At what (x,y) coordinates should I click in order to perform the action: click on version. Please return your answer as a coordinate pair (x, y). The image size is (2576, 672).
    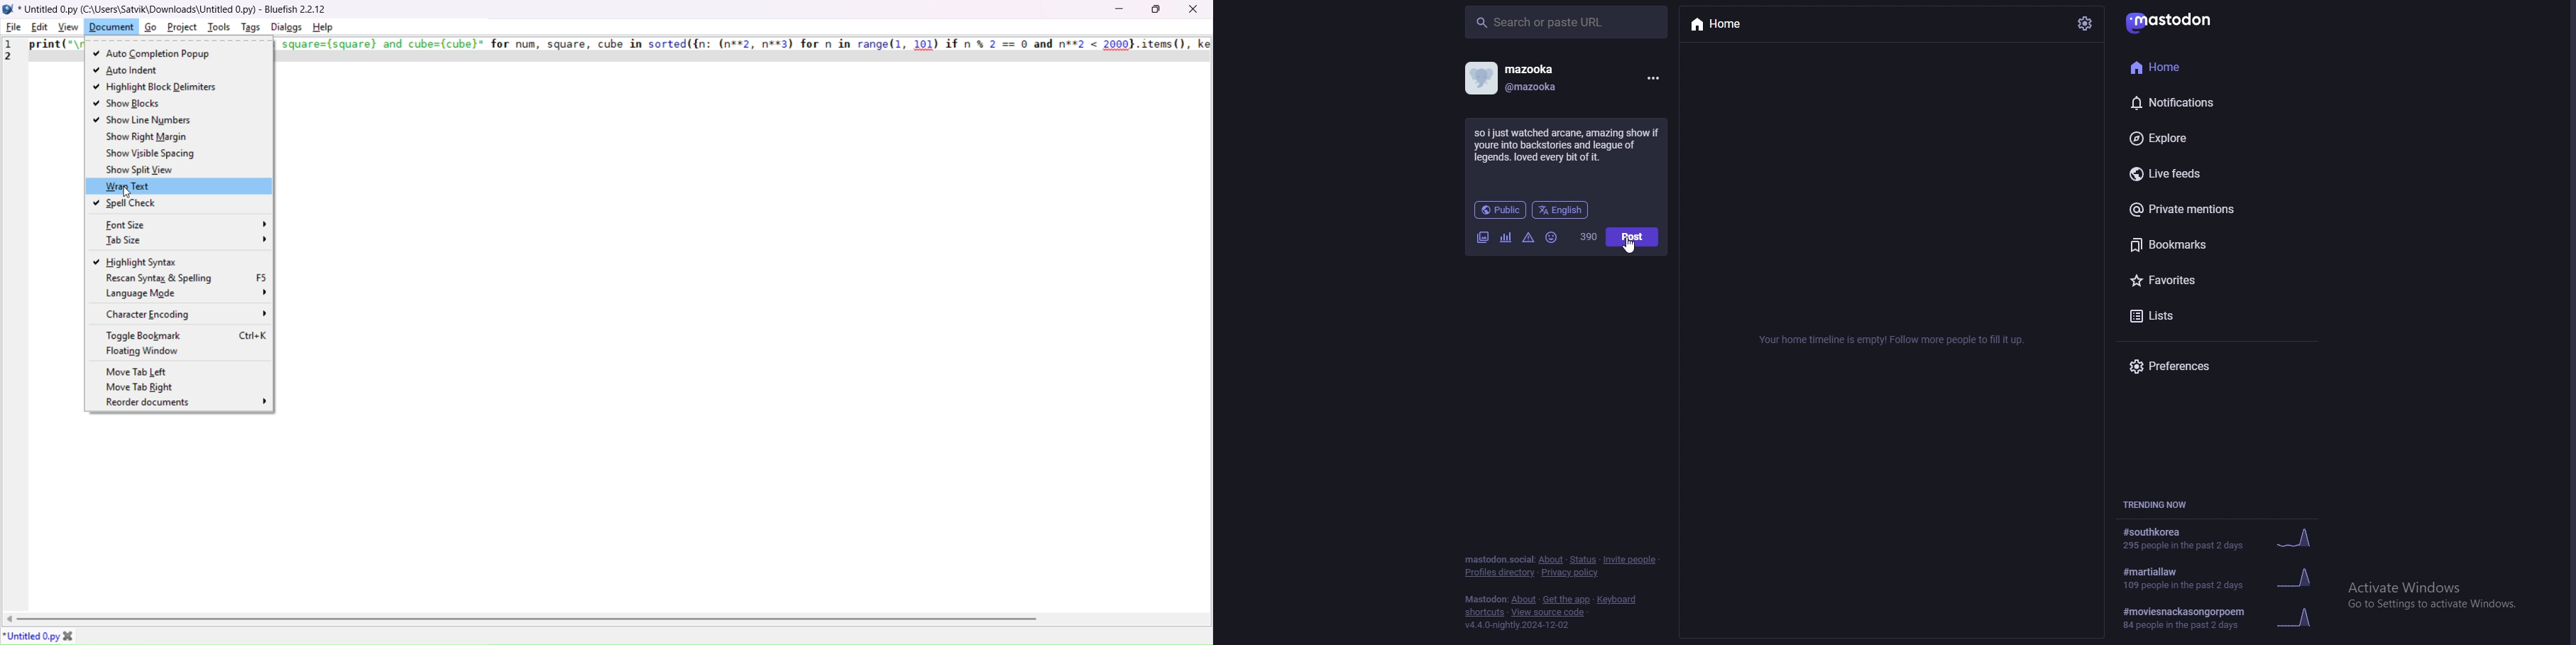
    Looking at the image, I should click on (1520, 624).